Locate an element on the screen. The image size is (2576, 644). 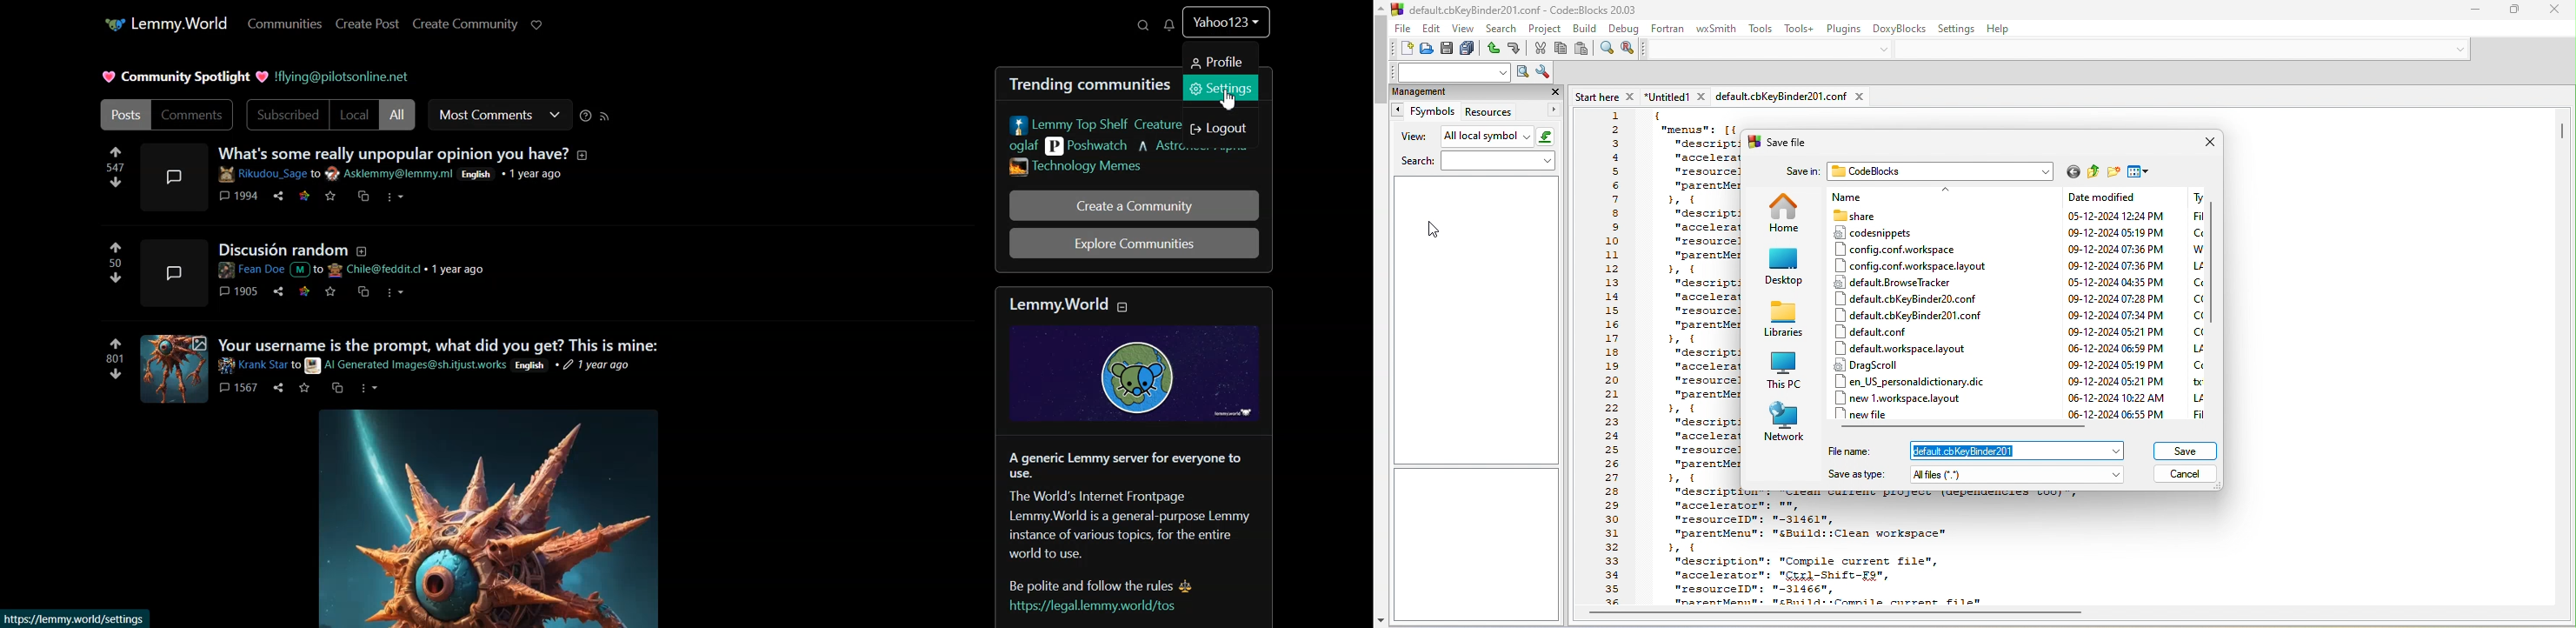
scroll bar is located at coordinates (2562, 134).